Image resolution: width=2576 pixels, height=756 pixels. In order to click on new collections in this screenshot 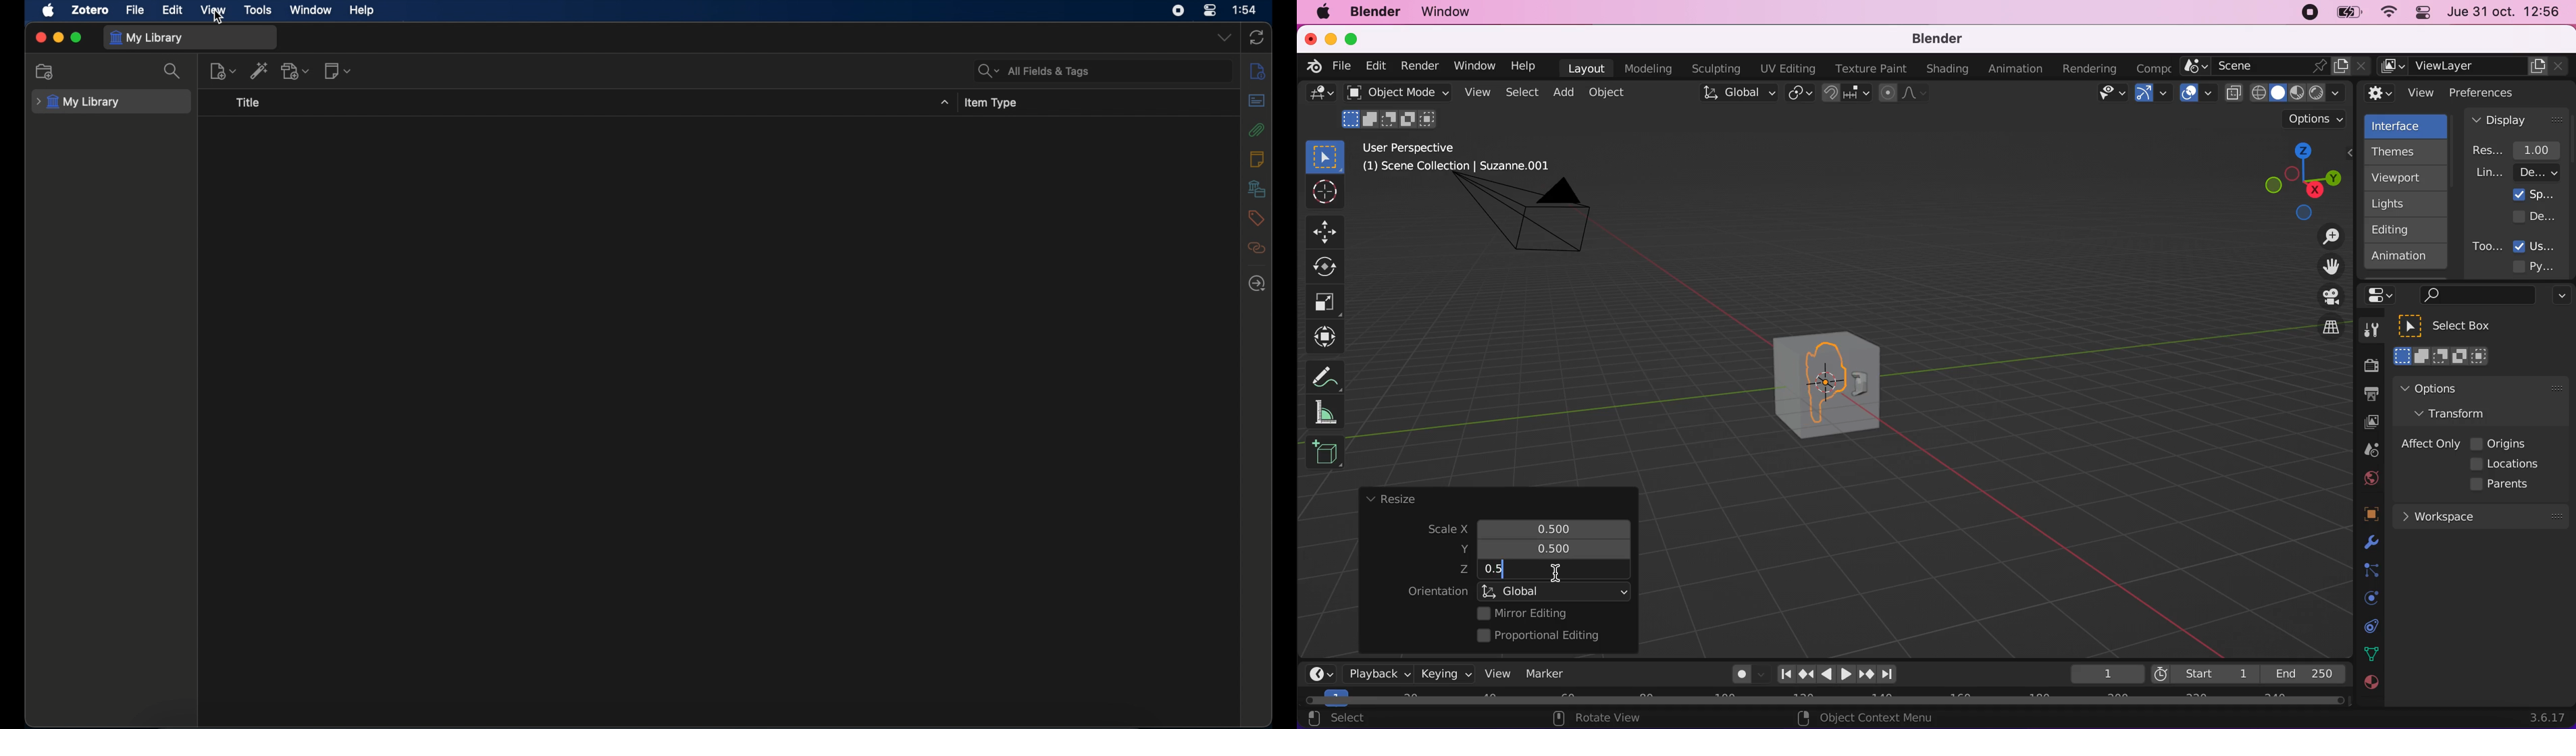, I will do `click(46, 71)`.